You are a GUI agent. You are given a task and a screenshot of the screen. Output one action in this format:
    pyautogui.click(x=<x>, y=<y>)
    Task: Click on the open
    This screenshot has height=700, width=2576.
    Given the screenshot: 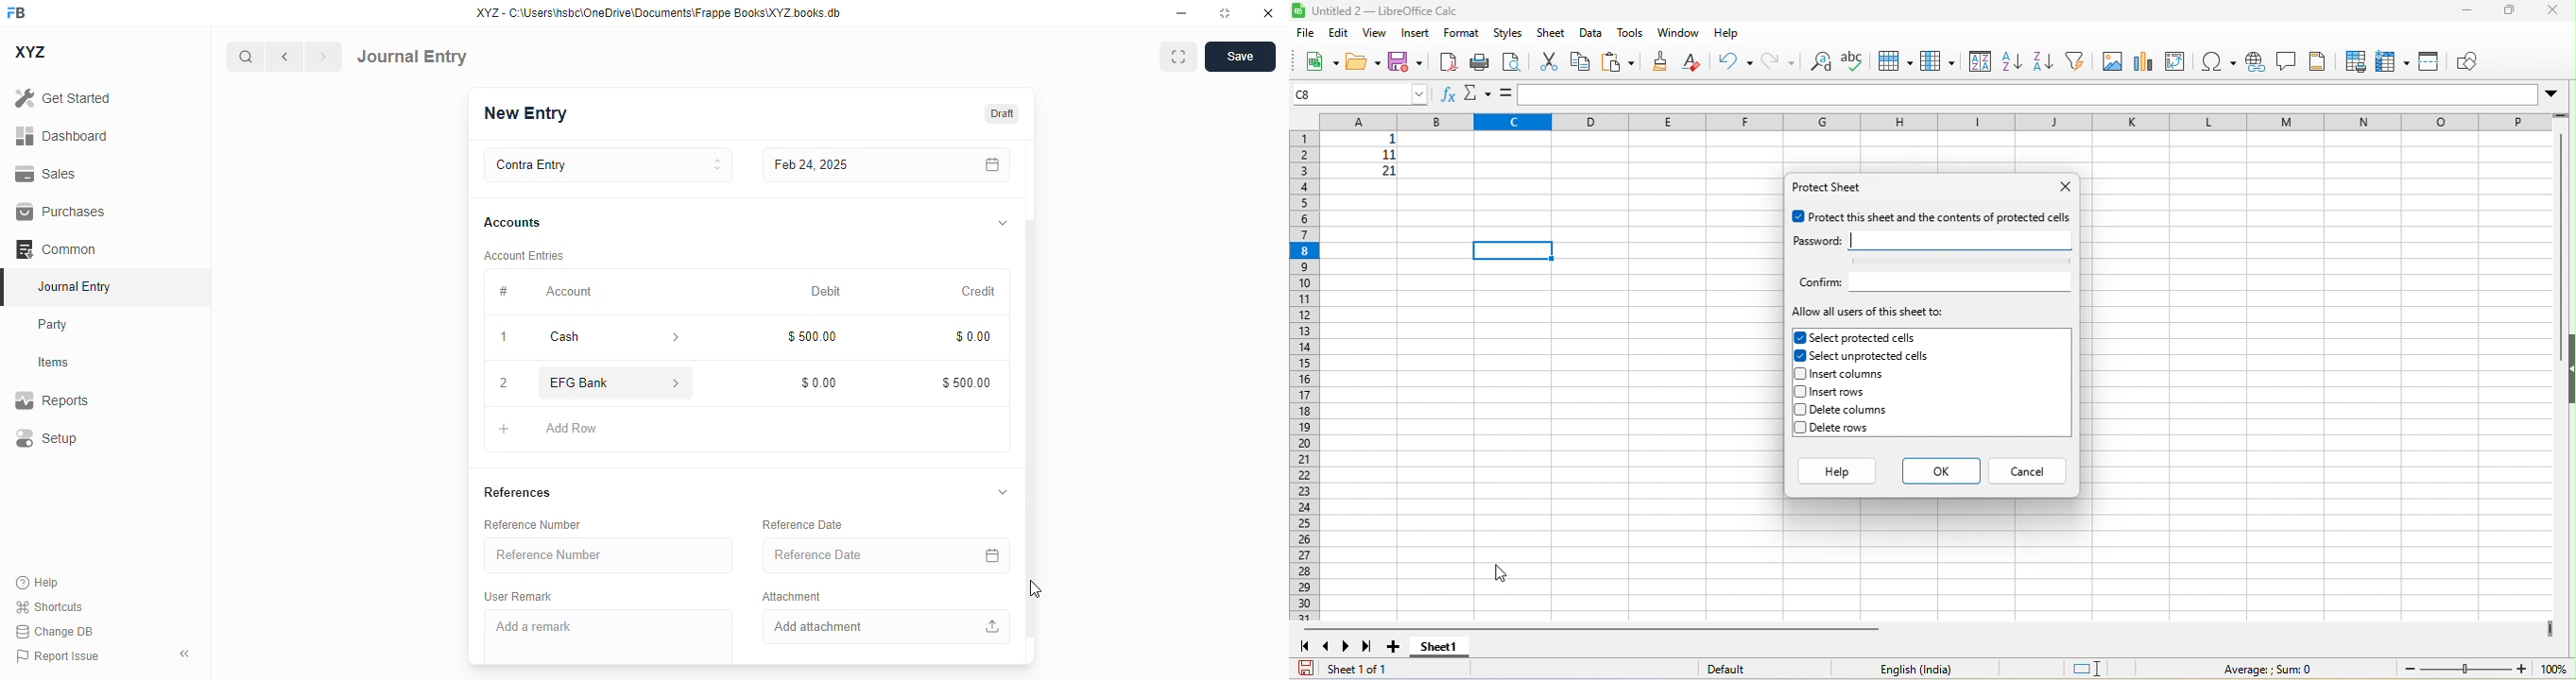 What is the action you would take?
    pyautogui.click(x=1362, y=63)
    